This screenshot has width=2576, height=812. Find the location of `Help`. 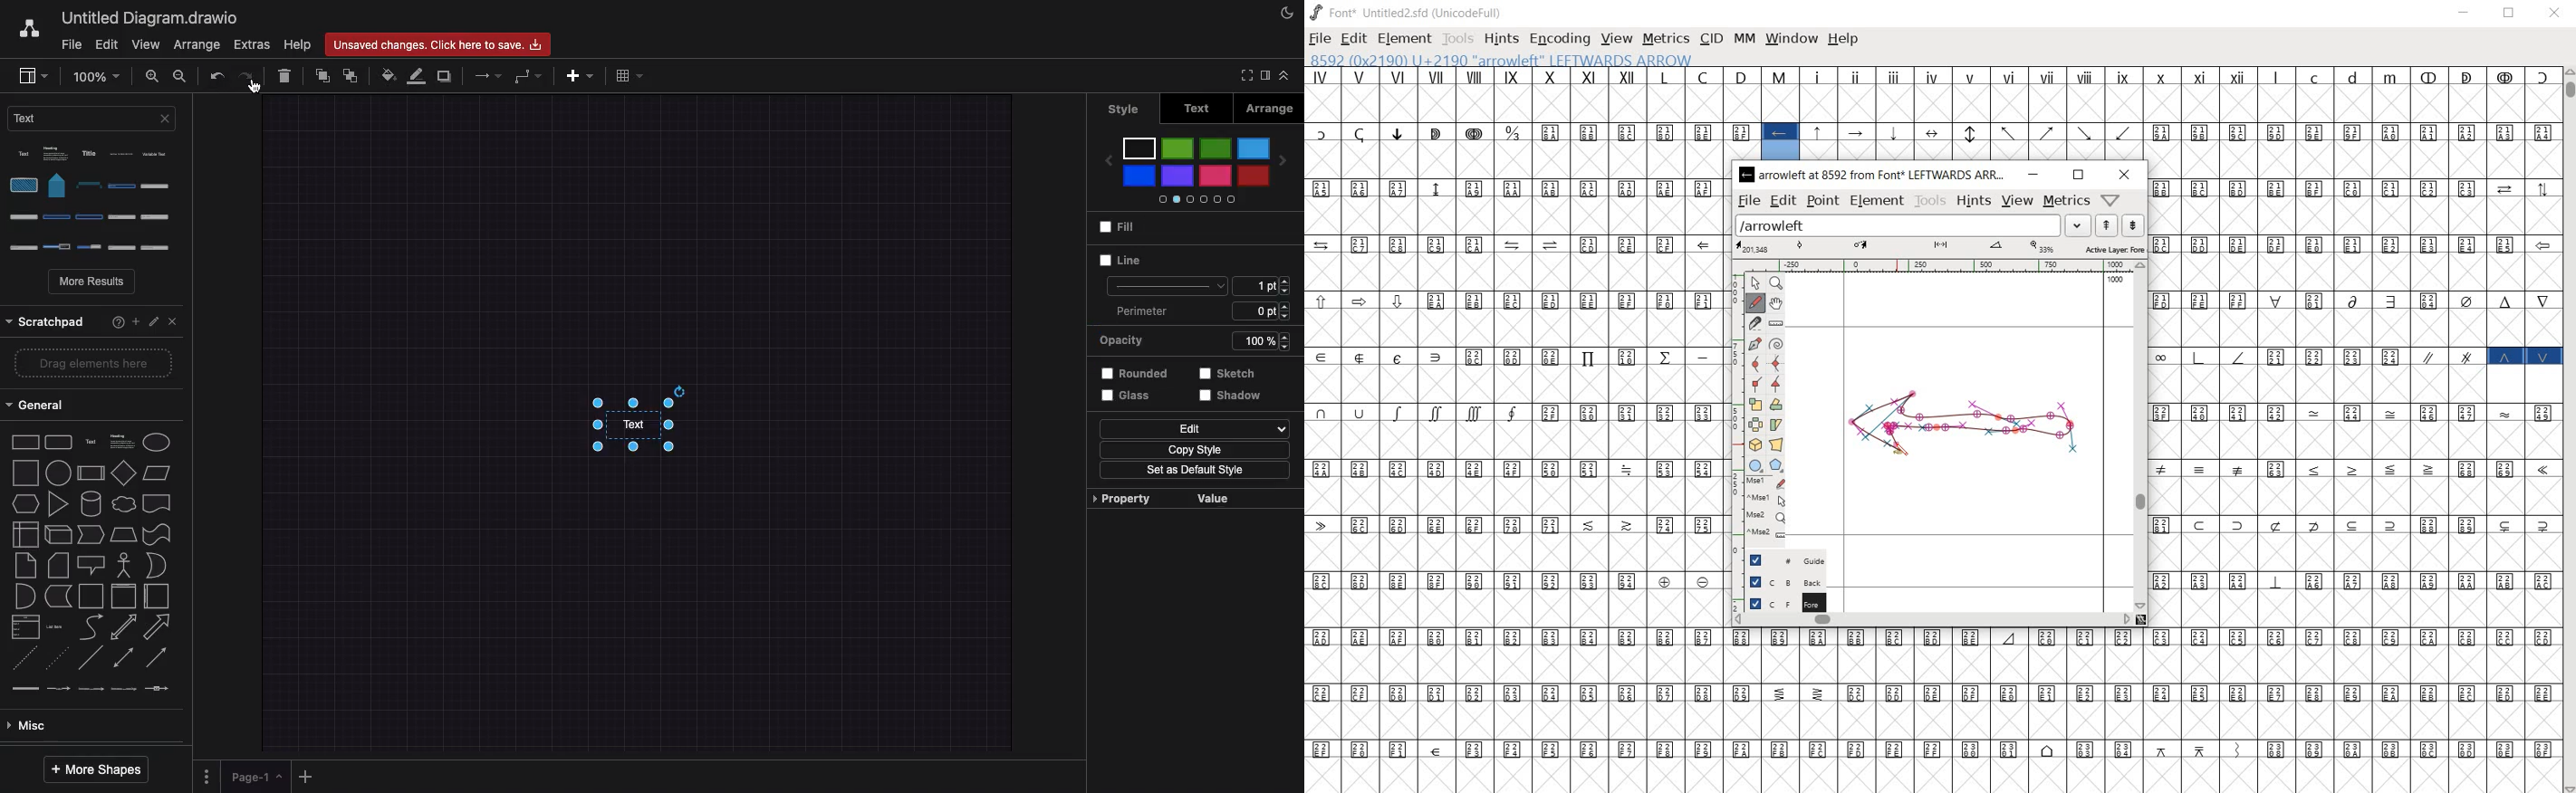

Help is located at coordinates (298, 44).